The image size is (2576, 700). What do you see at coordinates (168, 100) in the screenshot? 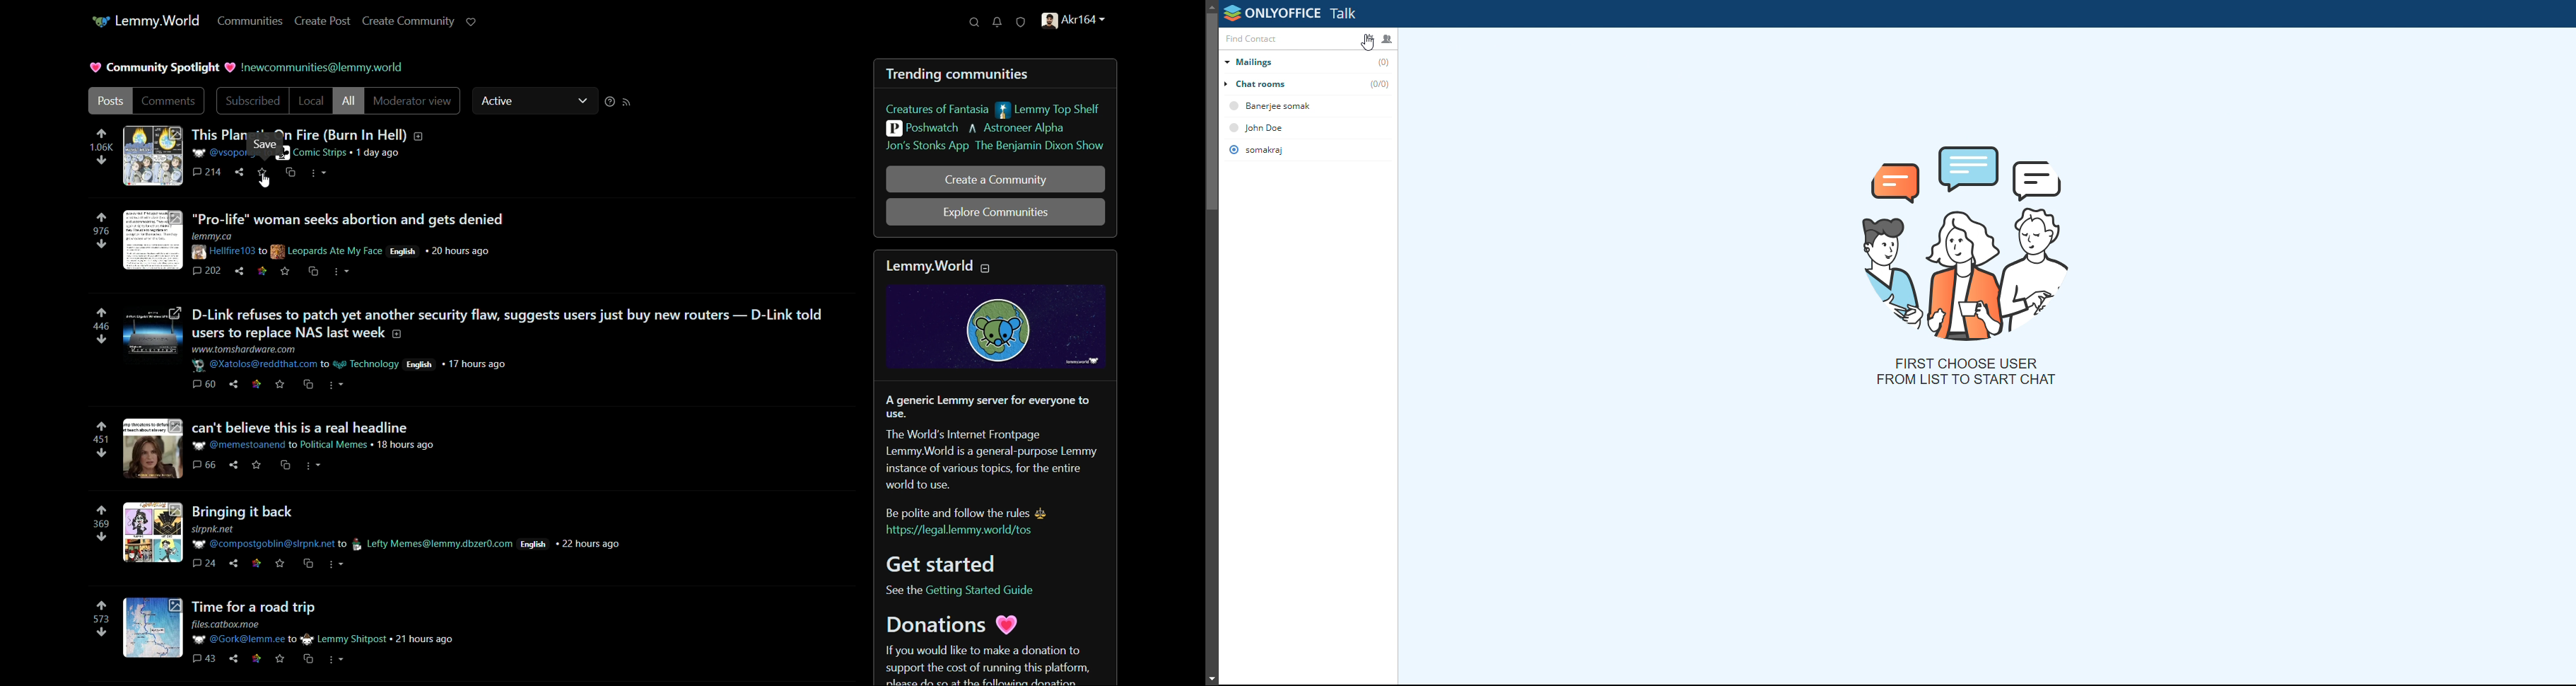
I see `comments` at bounding box center [168, 100].